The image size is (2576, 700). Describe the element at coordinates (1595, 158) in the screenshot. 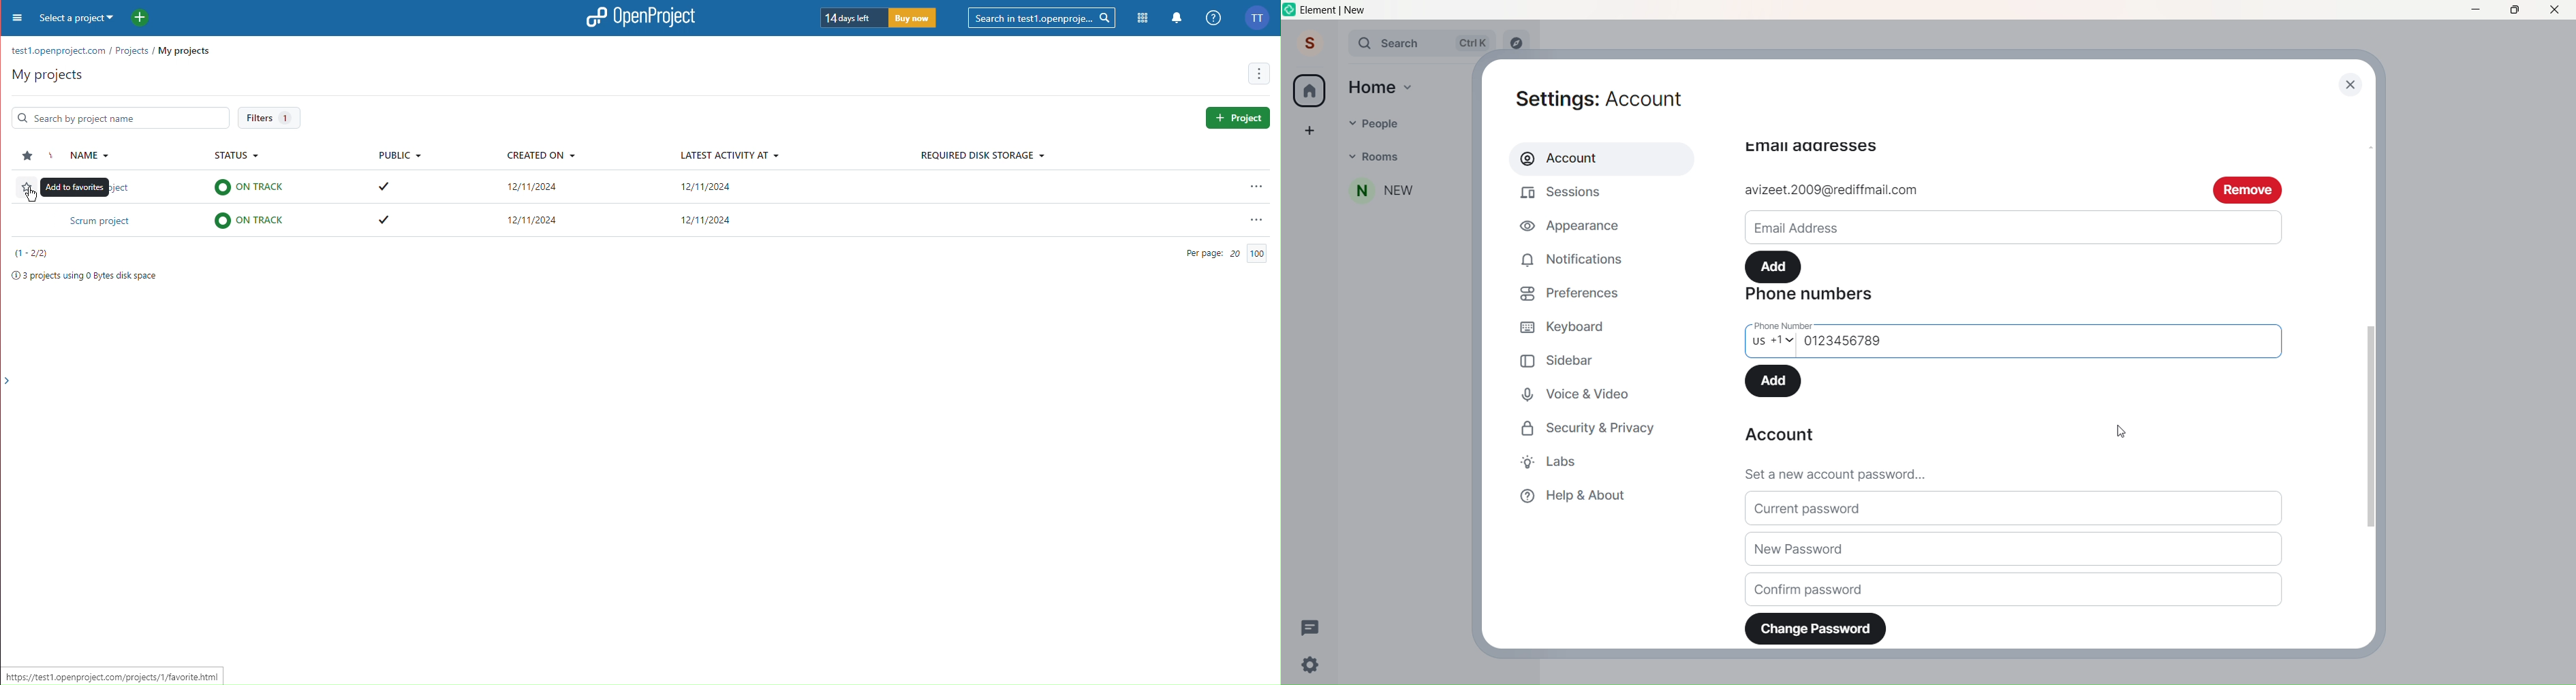

I see `Account` at that location.